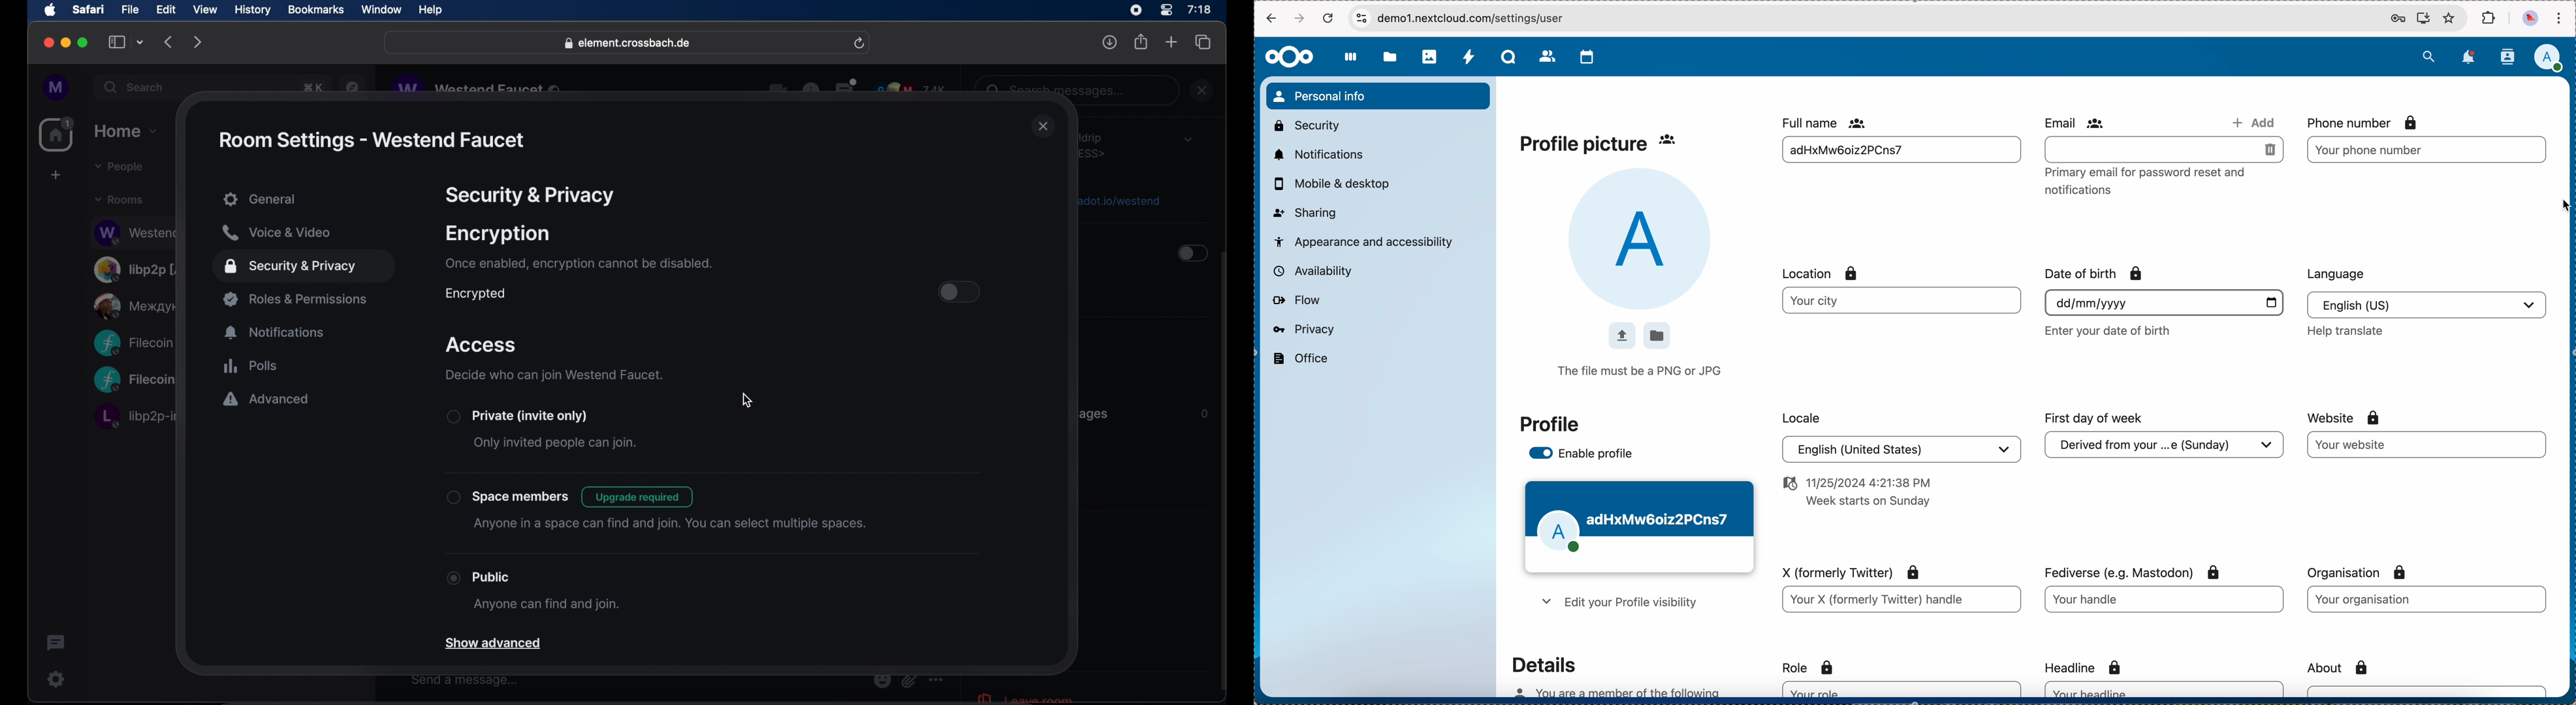 The height and width of the screenshot is (728, 2576). Describe the element at coordinates (517, 416) in the screenshot. I see `private (invite only)` at that location.